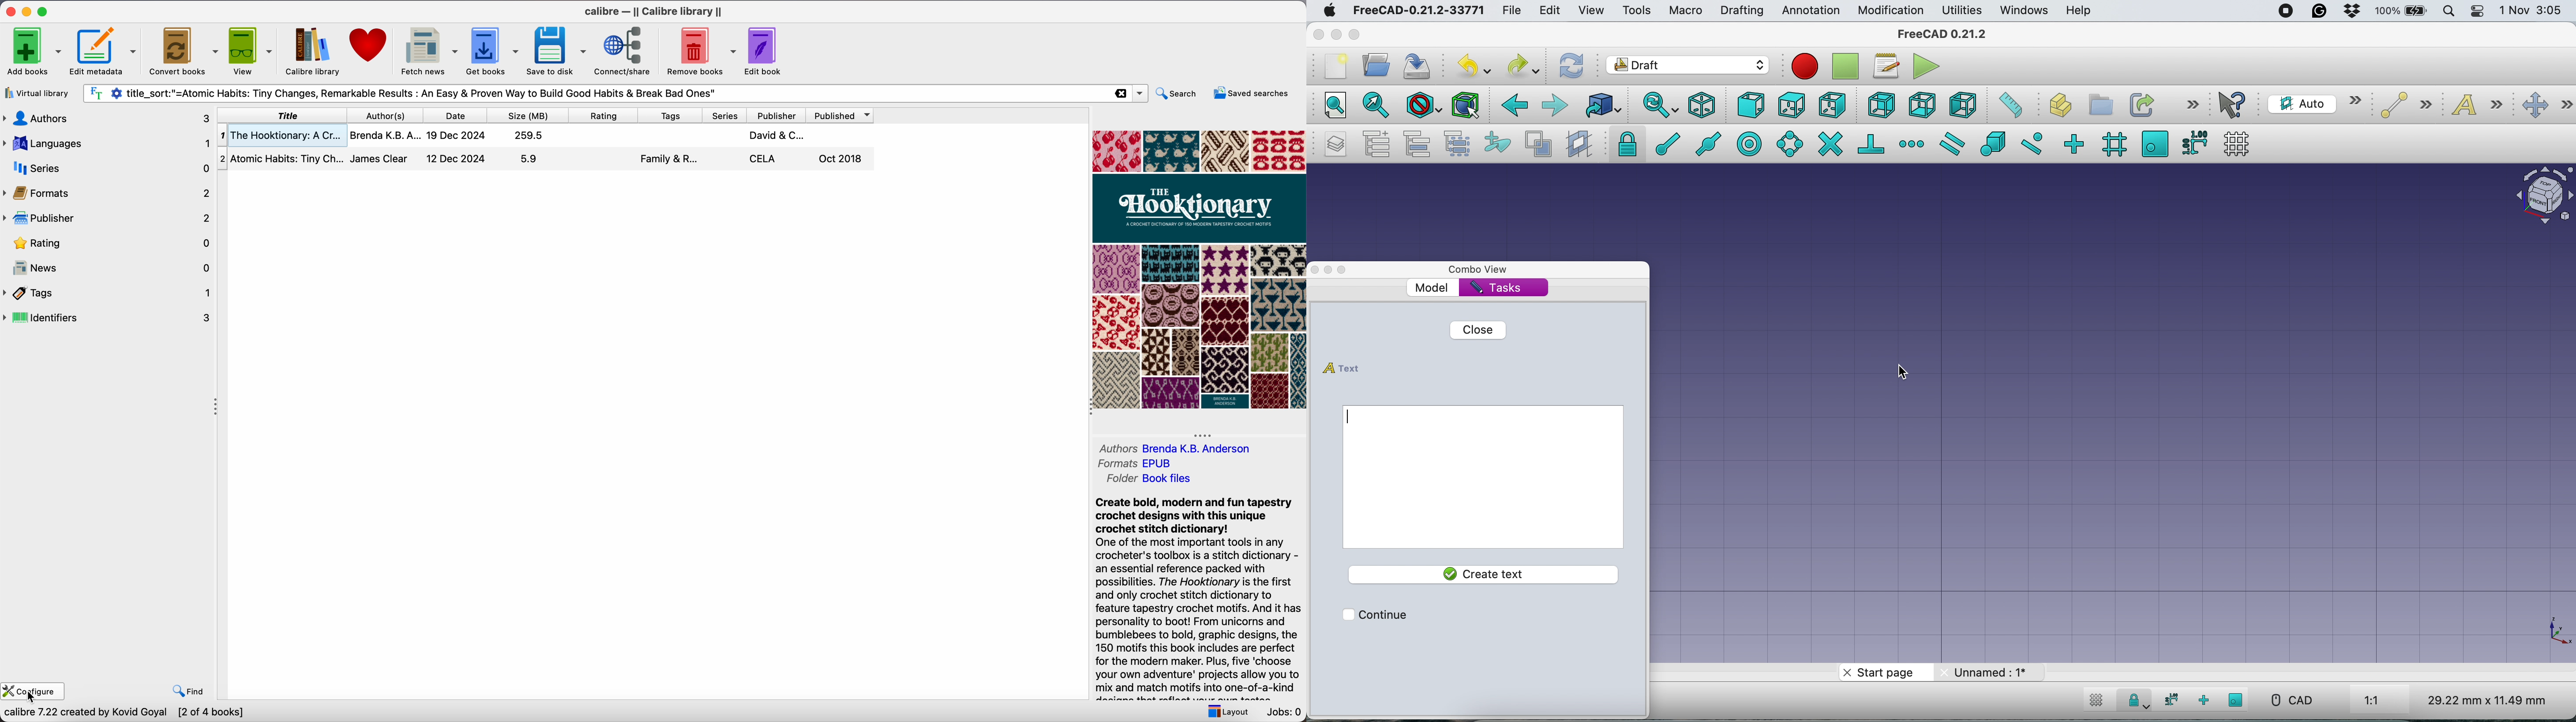 This screenshot has width=2576, height=728. Describe the element at coordinates (606, 114) in the screenshot. I see `rating` at that location.